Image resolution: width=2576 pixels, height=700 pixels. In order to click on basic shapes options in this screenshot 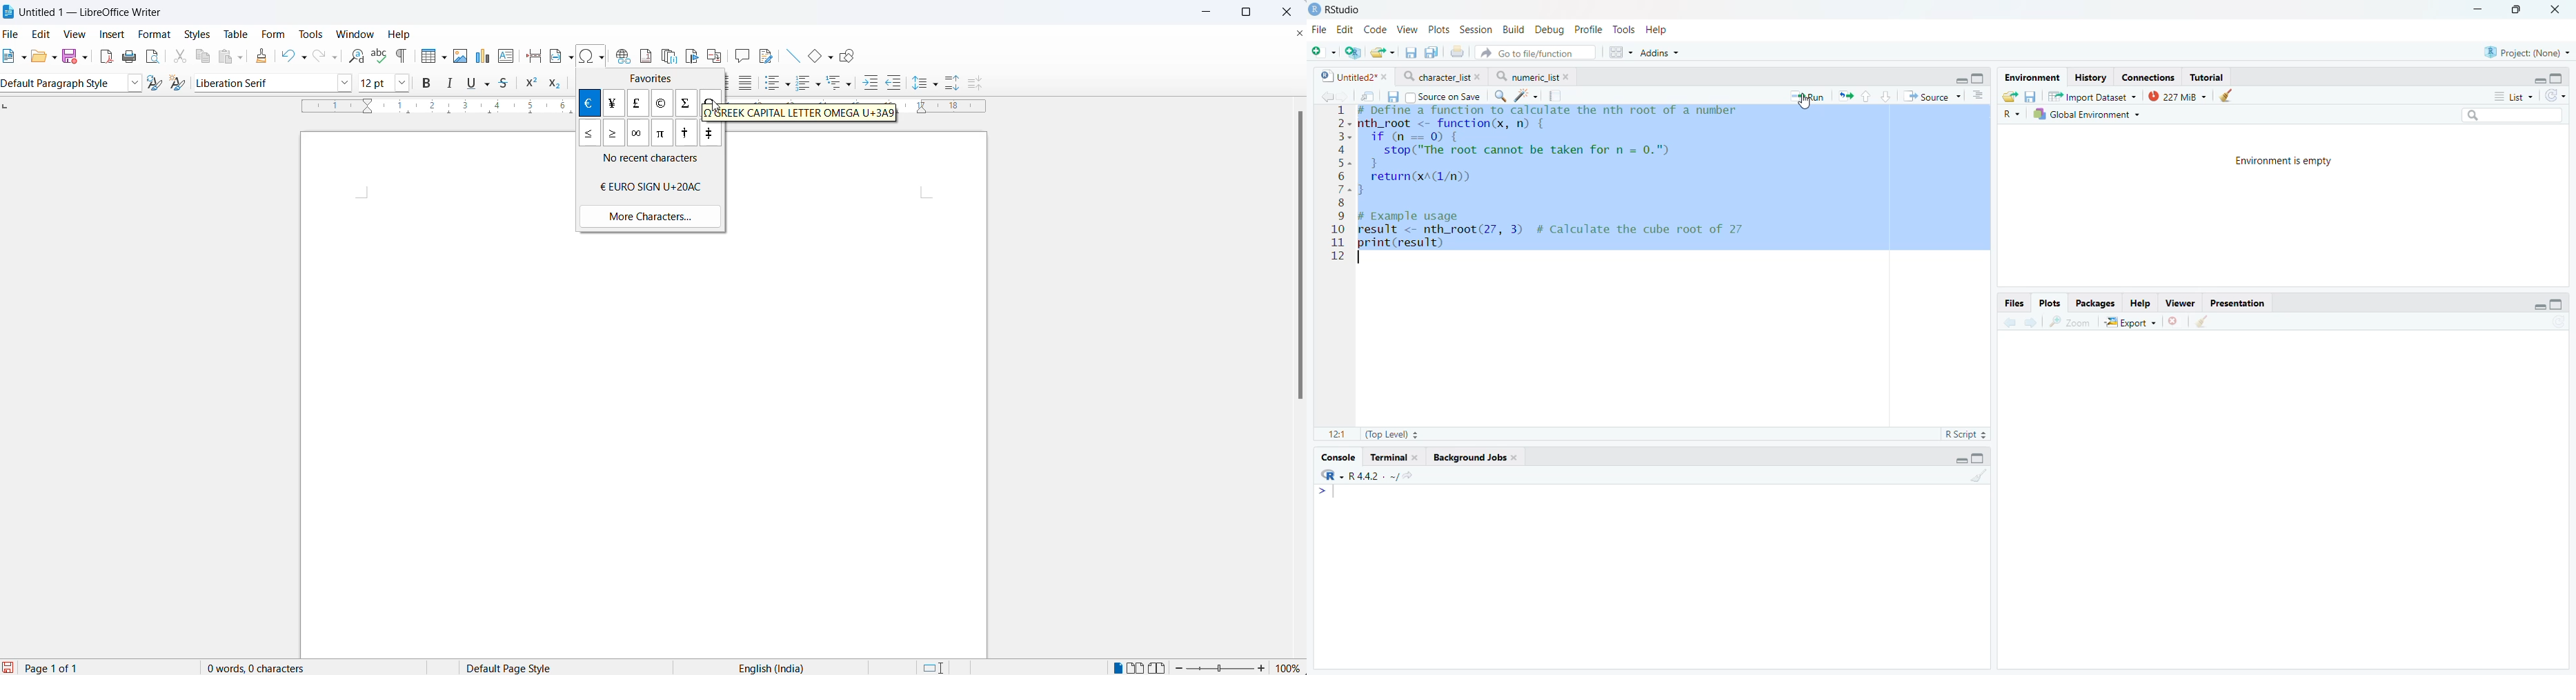, I will do `click(832, 57)`.